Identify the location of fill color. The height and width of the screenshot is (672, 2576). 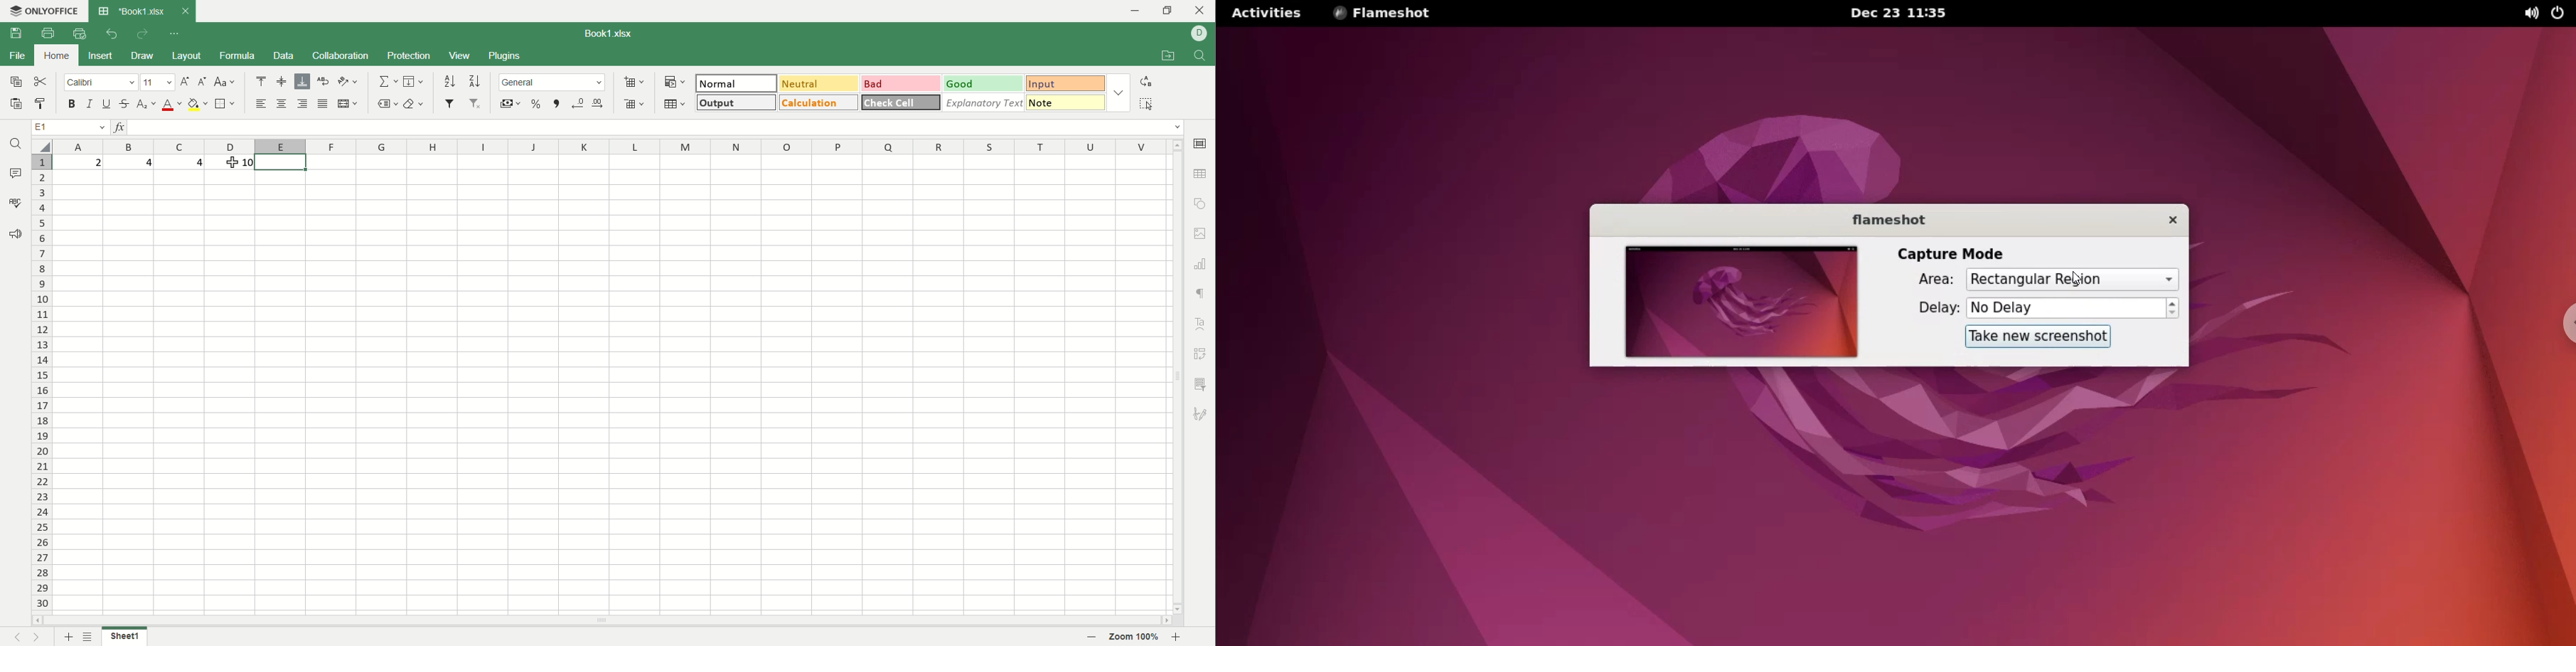
(198, 104).